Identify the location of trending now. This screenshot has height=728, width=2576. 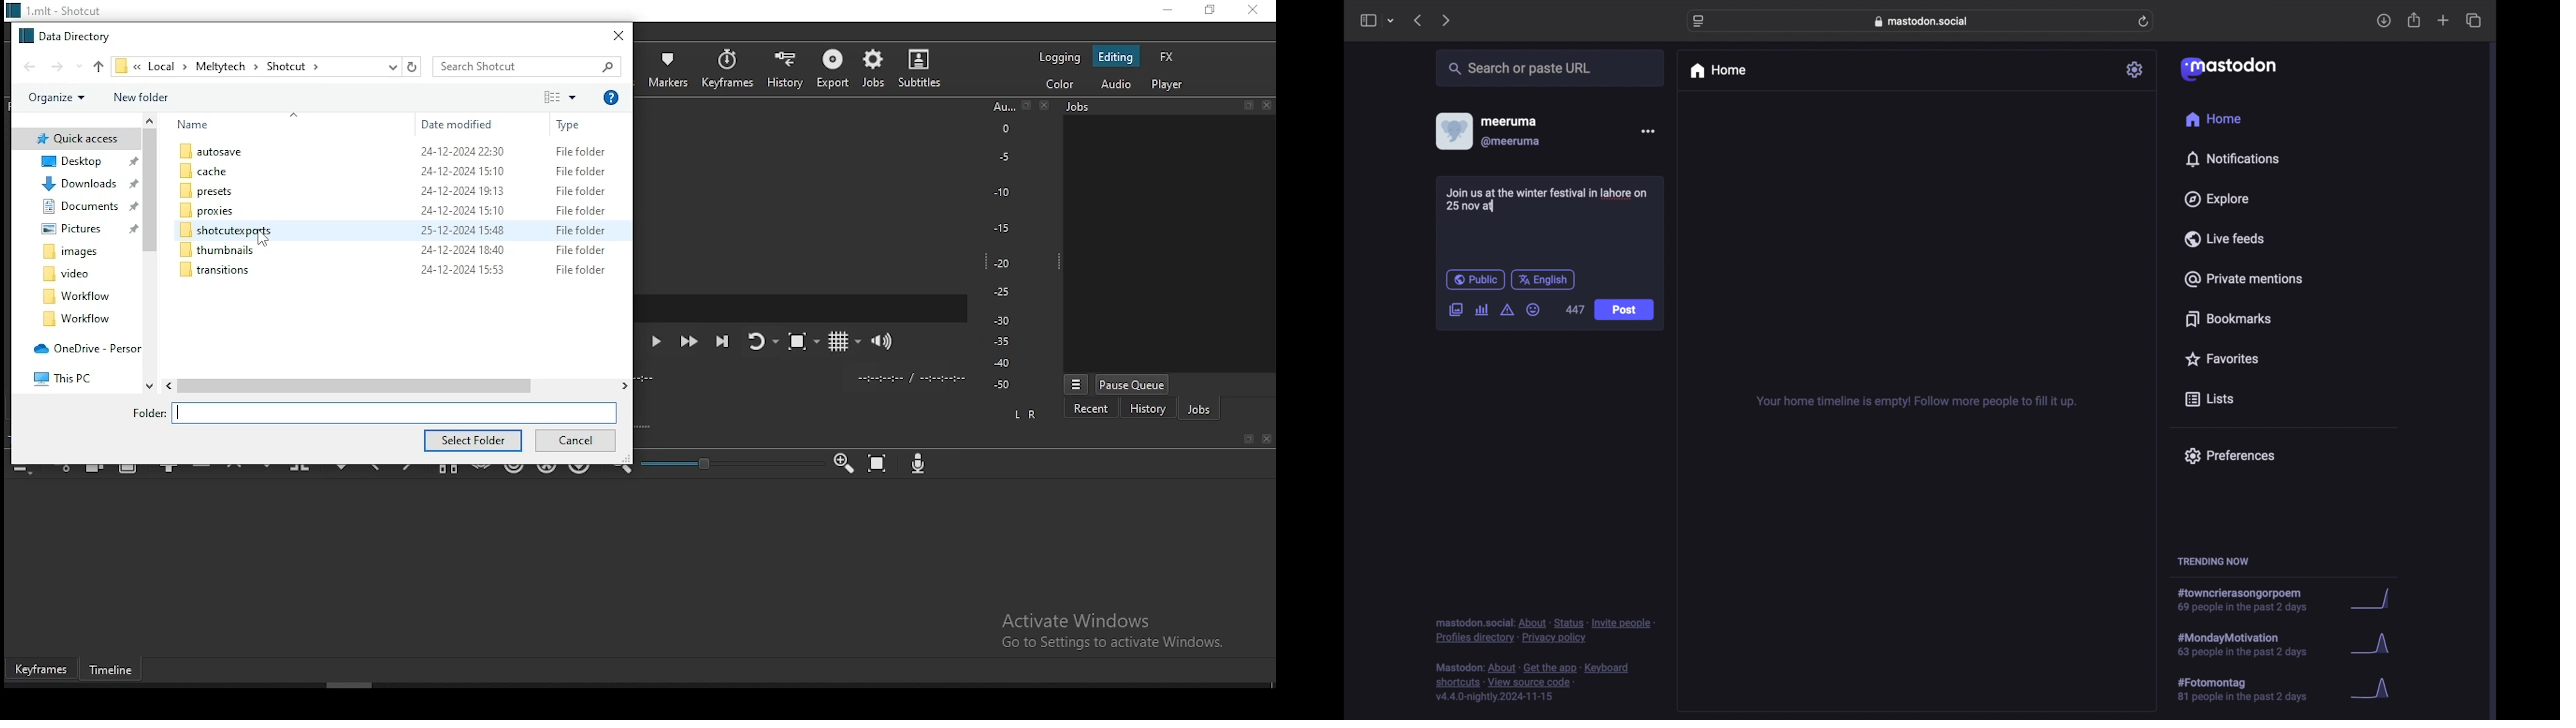
(2213, 561).